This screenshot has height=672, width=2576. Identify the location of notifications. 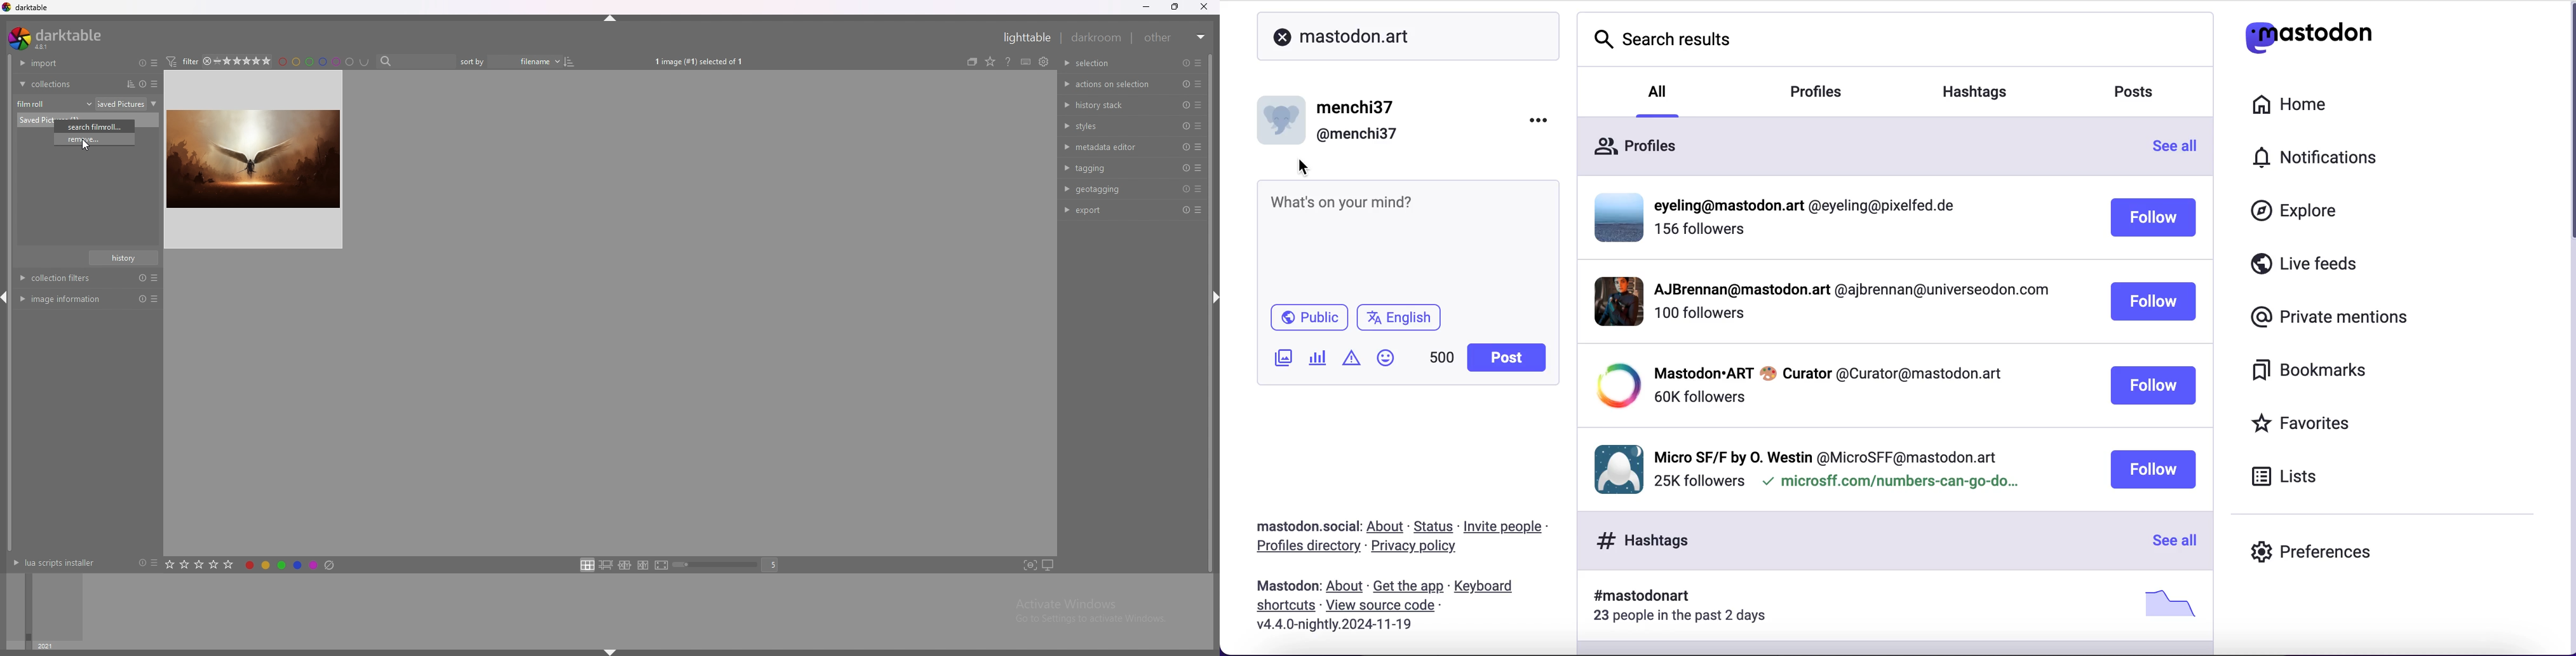
(2319, 157).